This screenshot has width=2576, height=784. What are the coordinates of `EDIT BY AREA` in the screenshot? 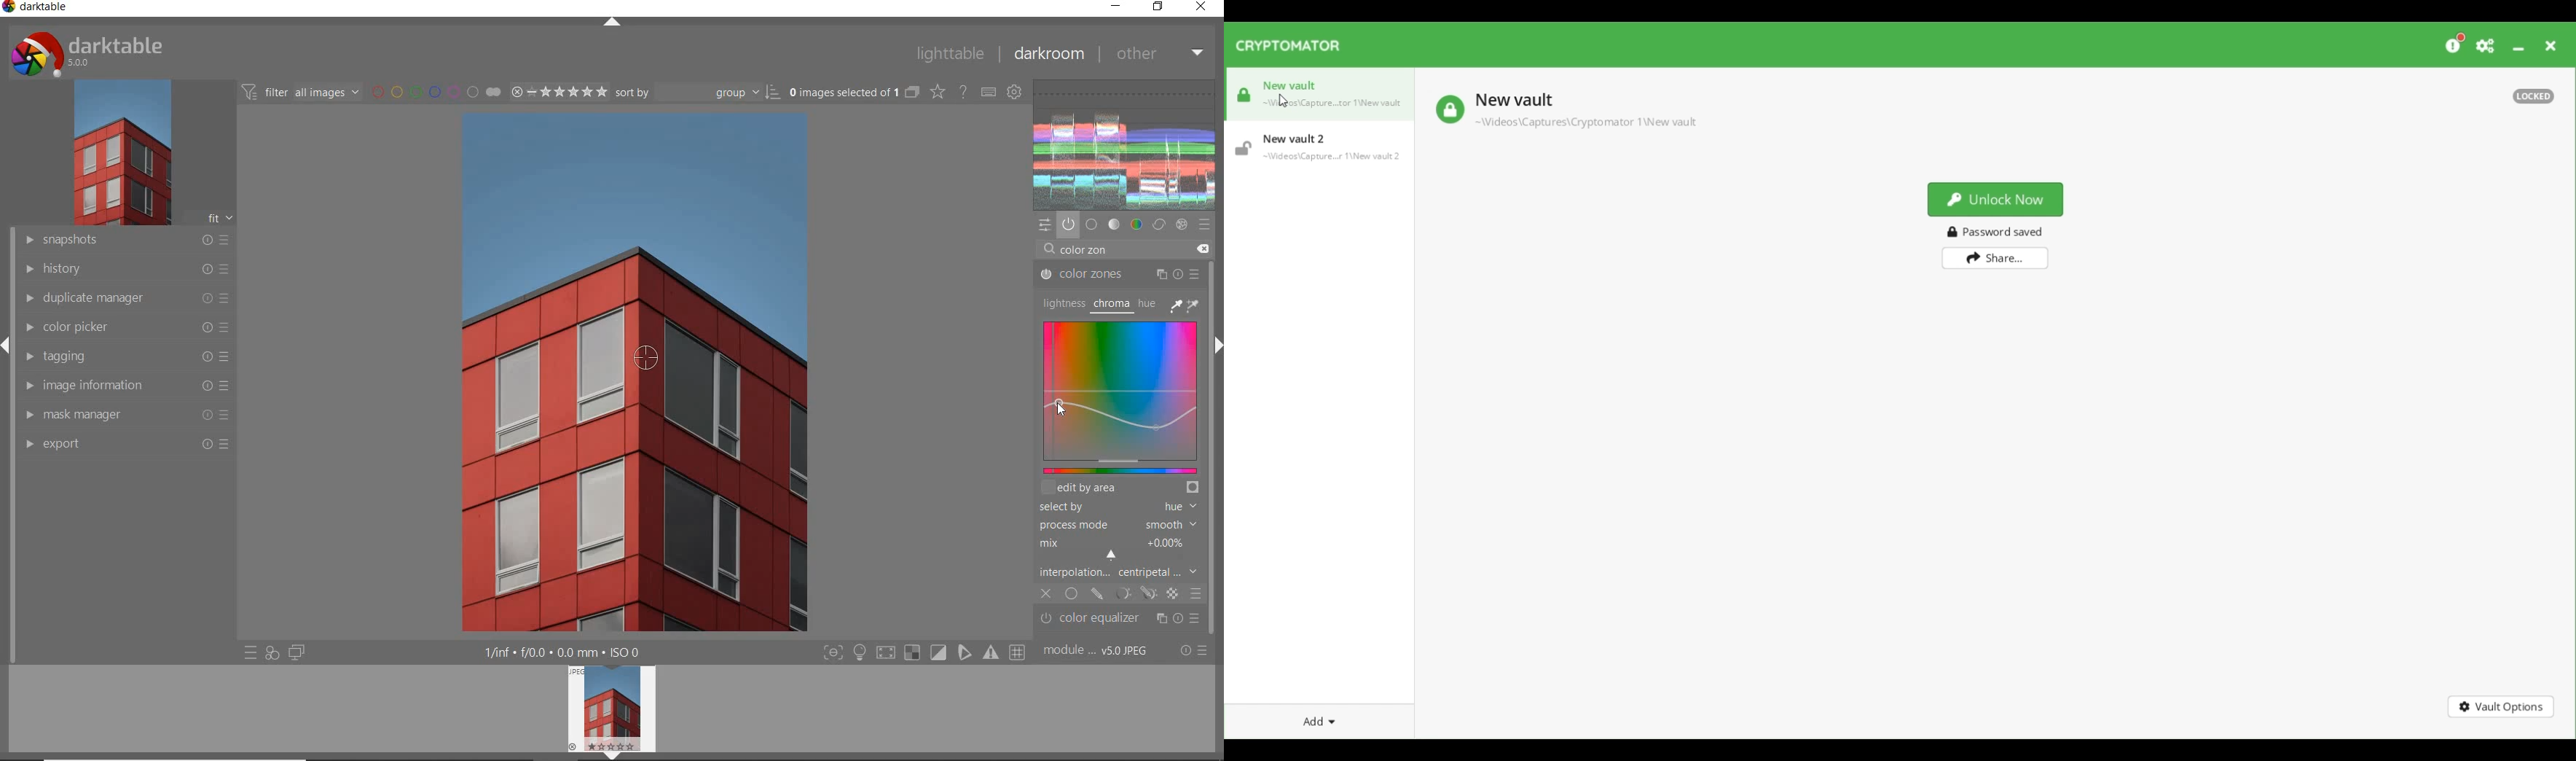 It's located at (1120, 488).